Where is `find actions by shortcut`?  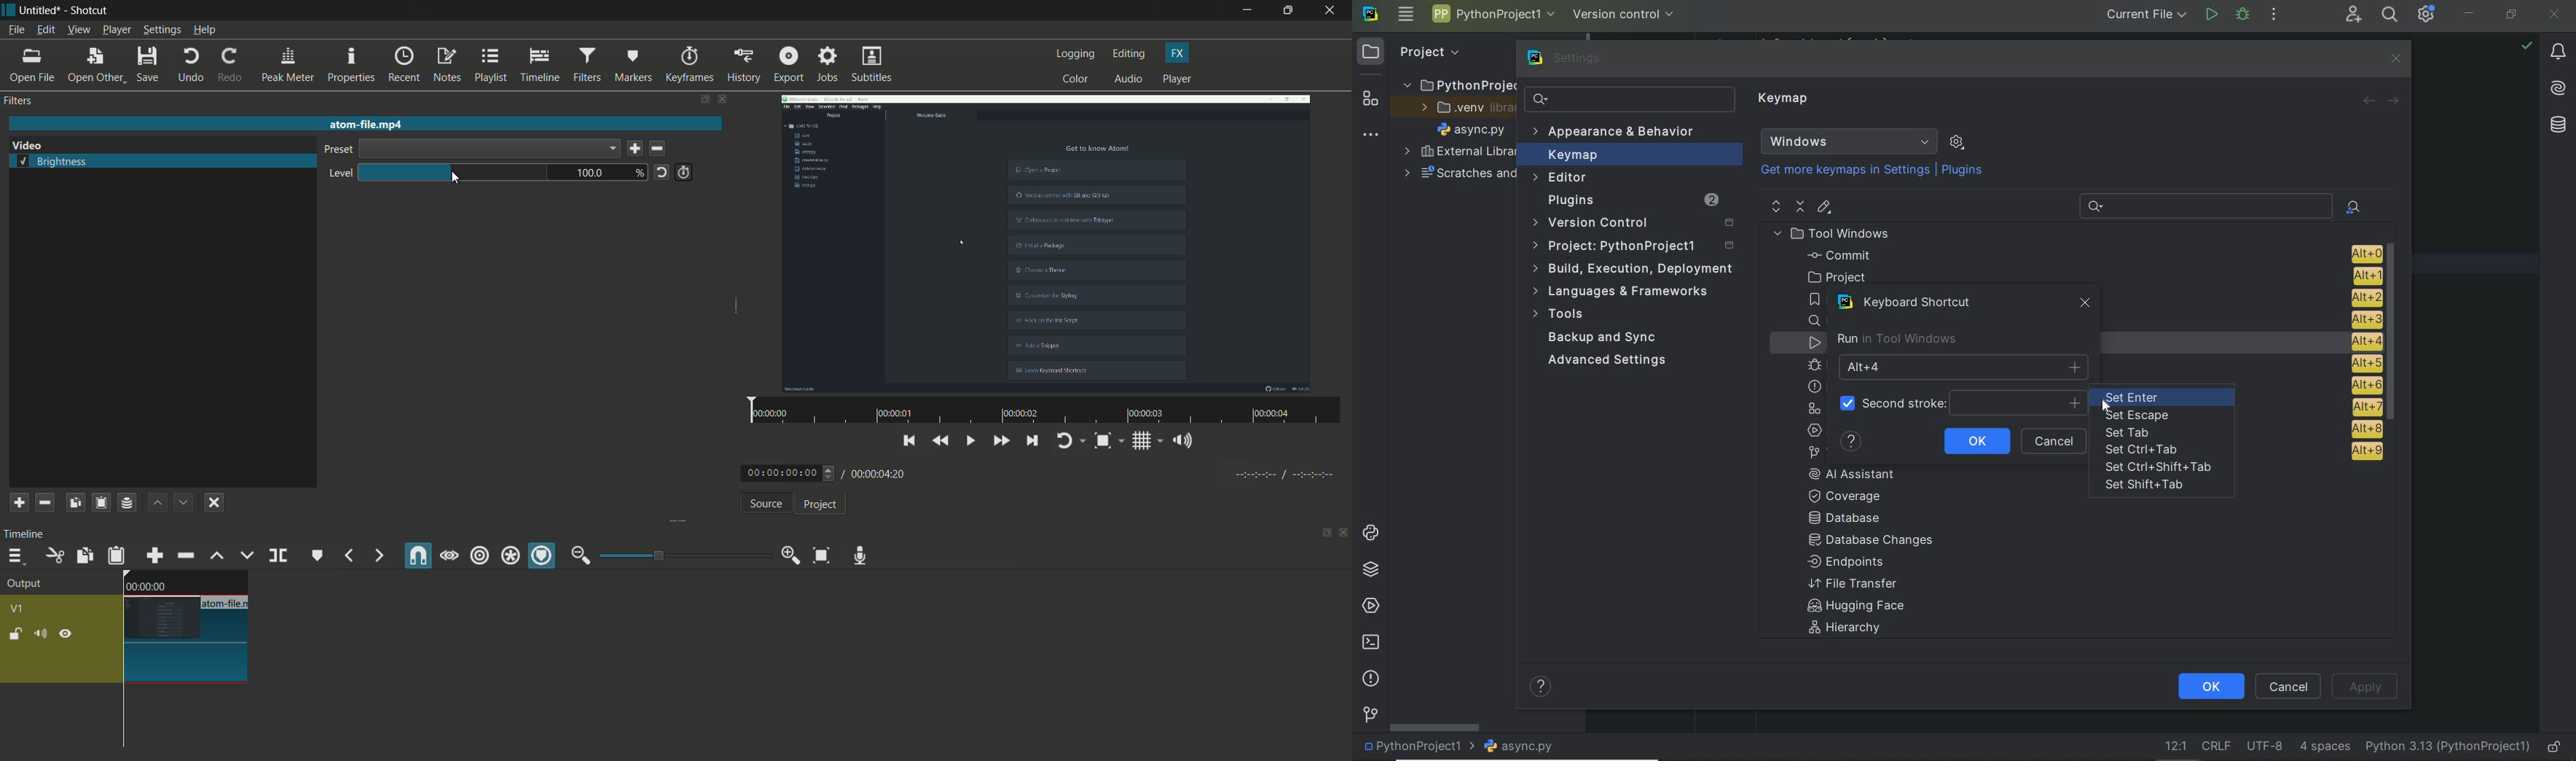
find actions by shortcut is located at coordinates (2353, 207).